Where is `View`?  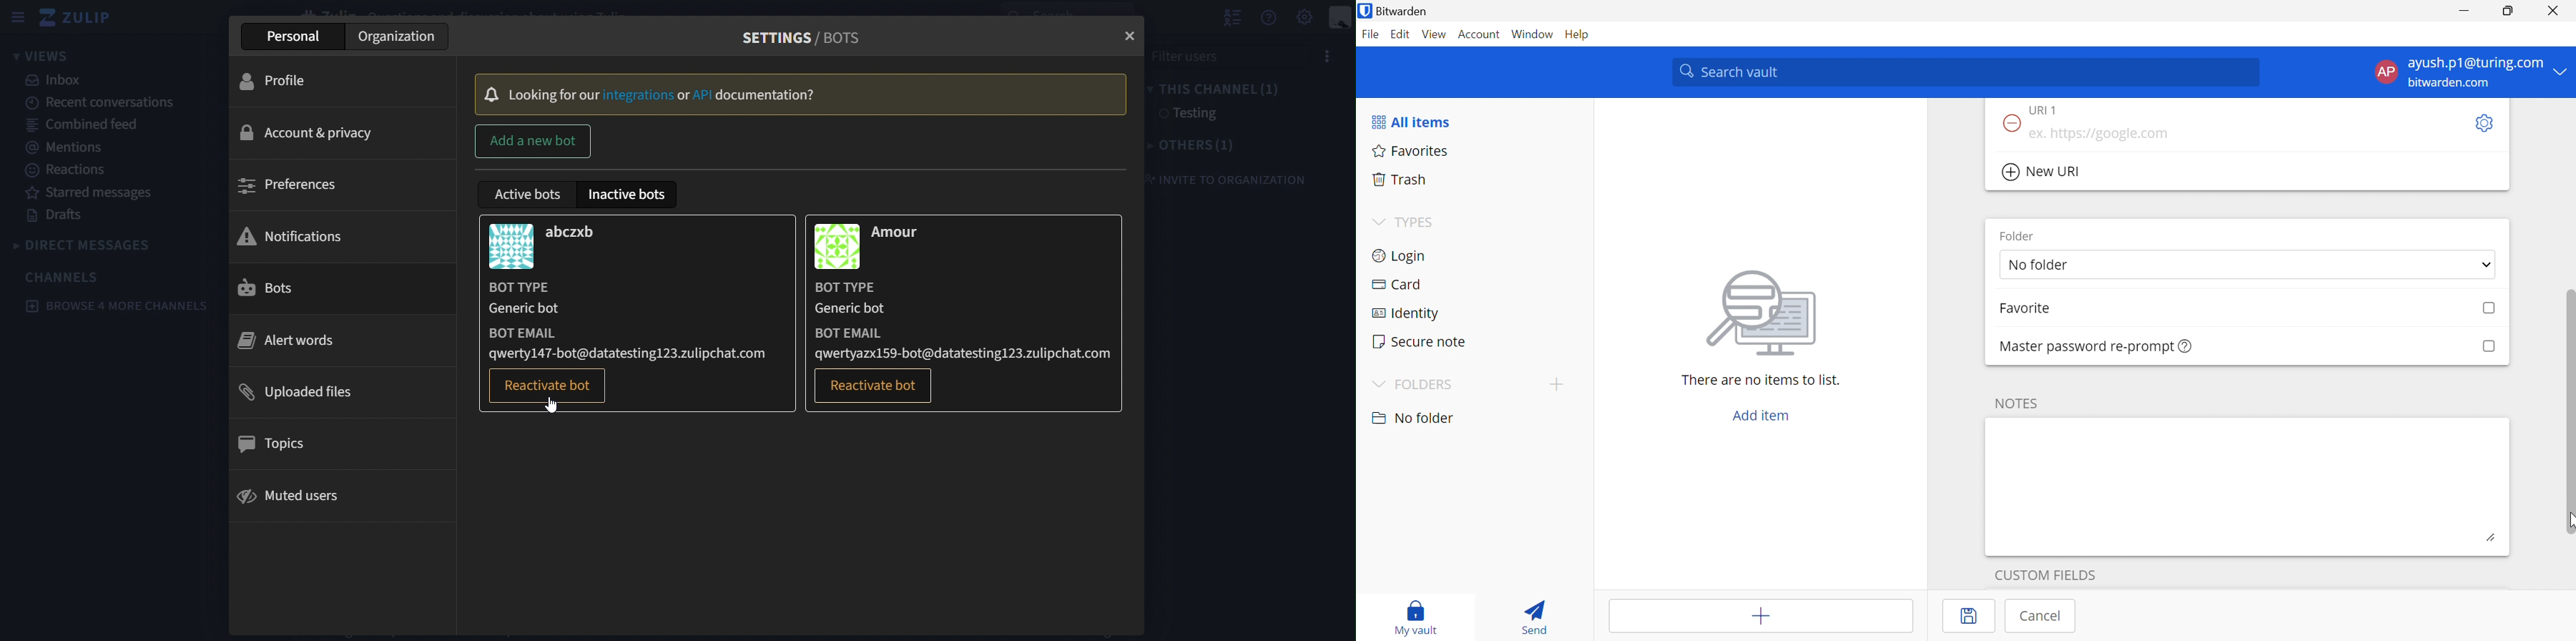
View is located at coordinates (1433, 34).